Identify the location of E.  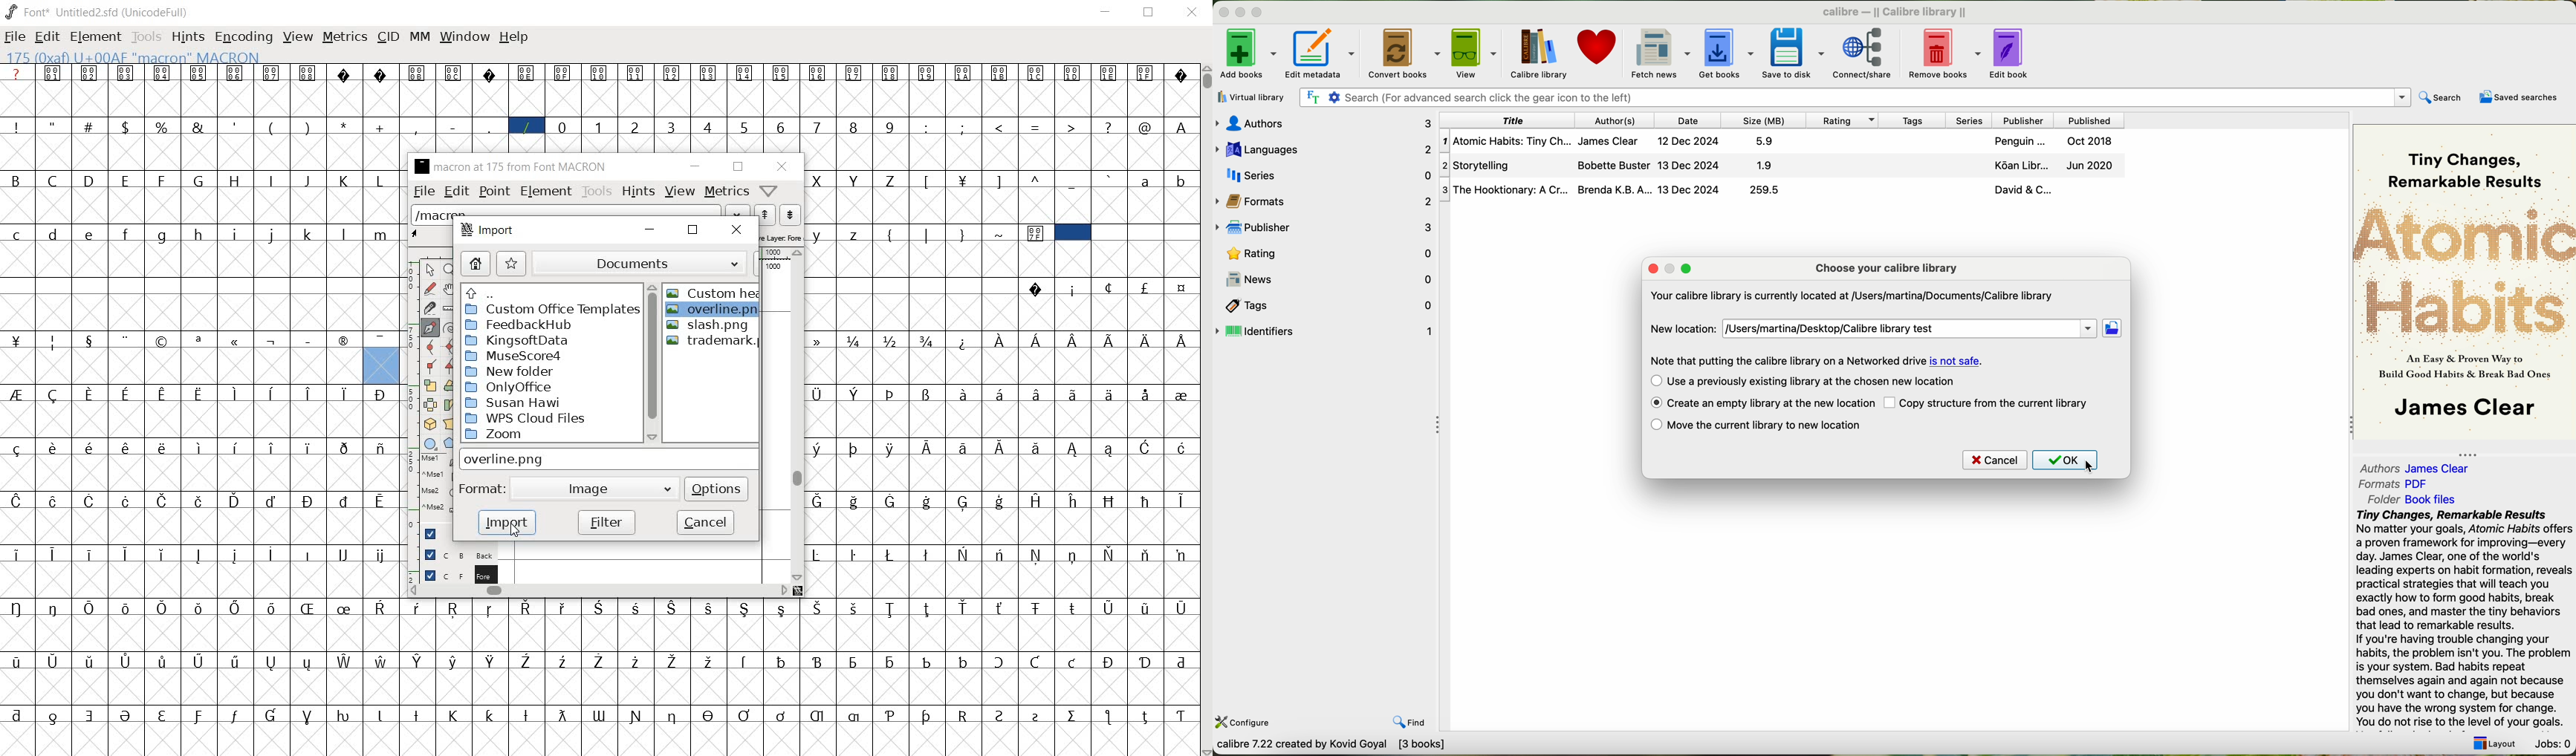
(126, 180).